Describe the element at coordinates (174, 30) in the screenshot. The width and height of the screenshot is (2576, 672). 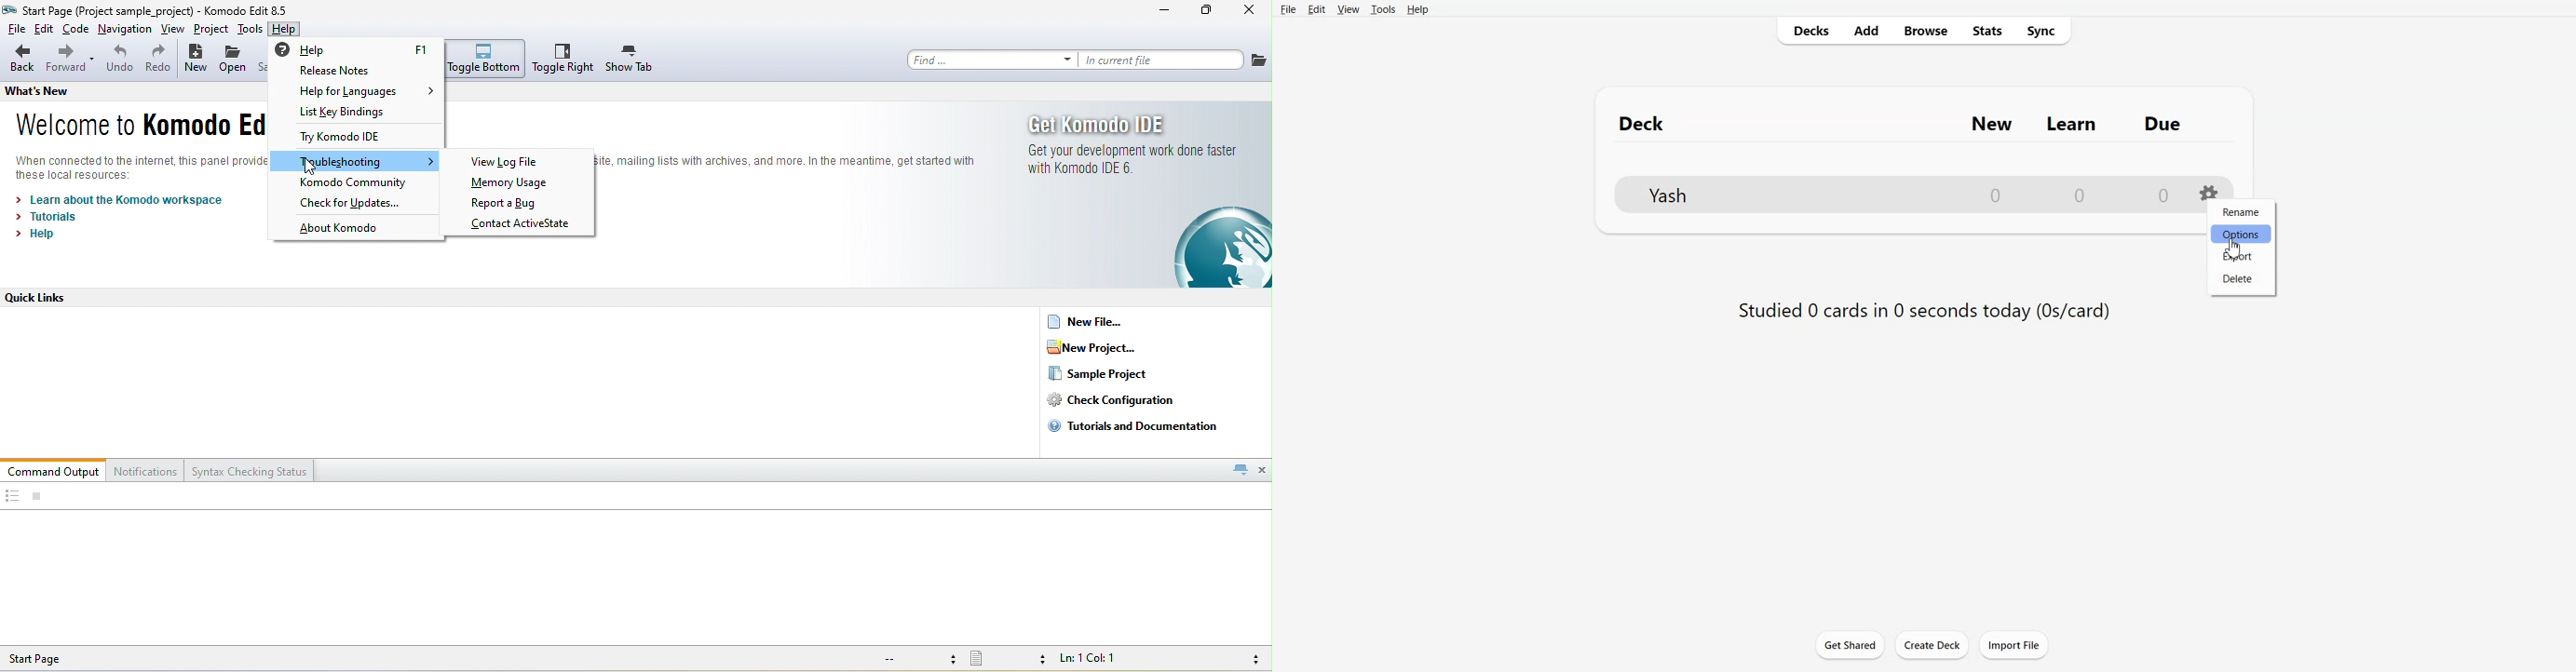
I see `view` at that location.